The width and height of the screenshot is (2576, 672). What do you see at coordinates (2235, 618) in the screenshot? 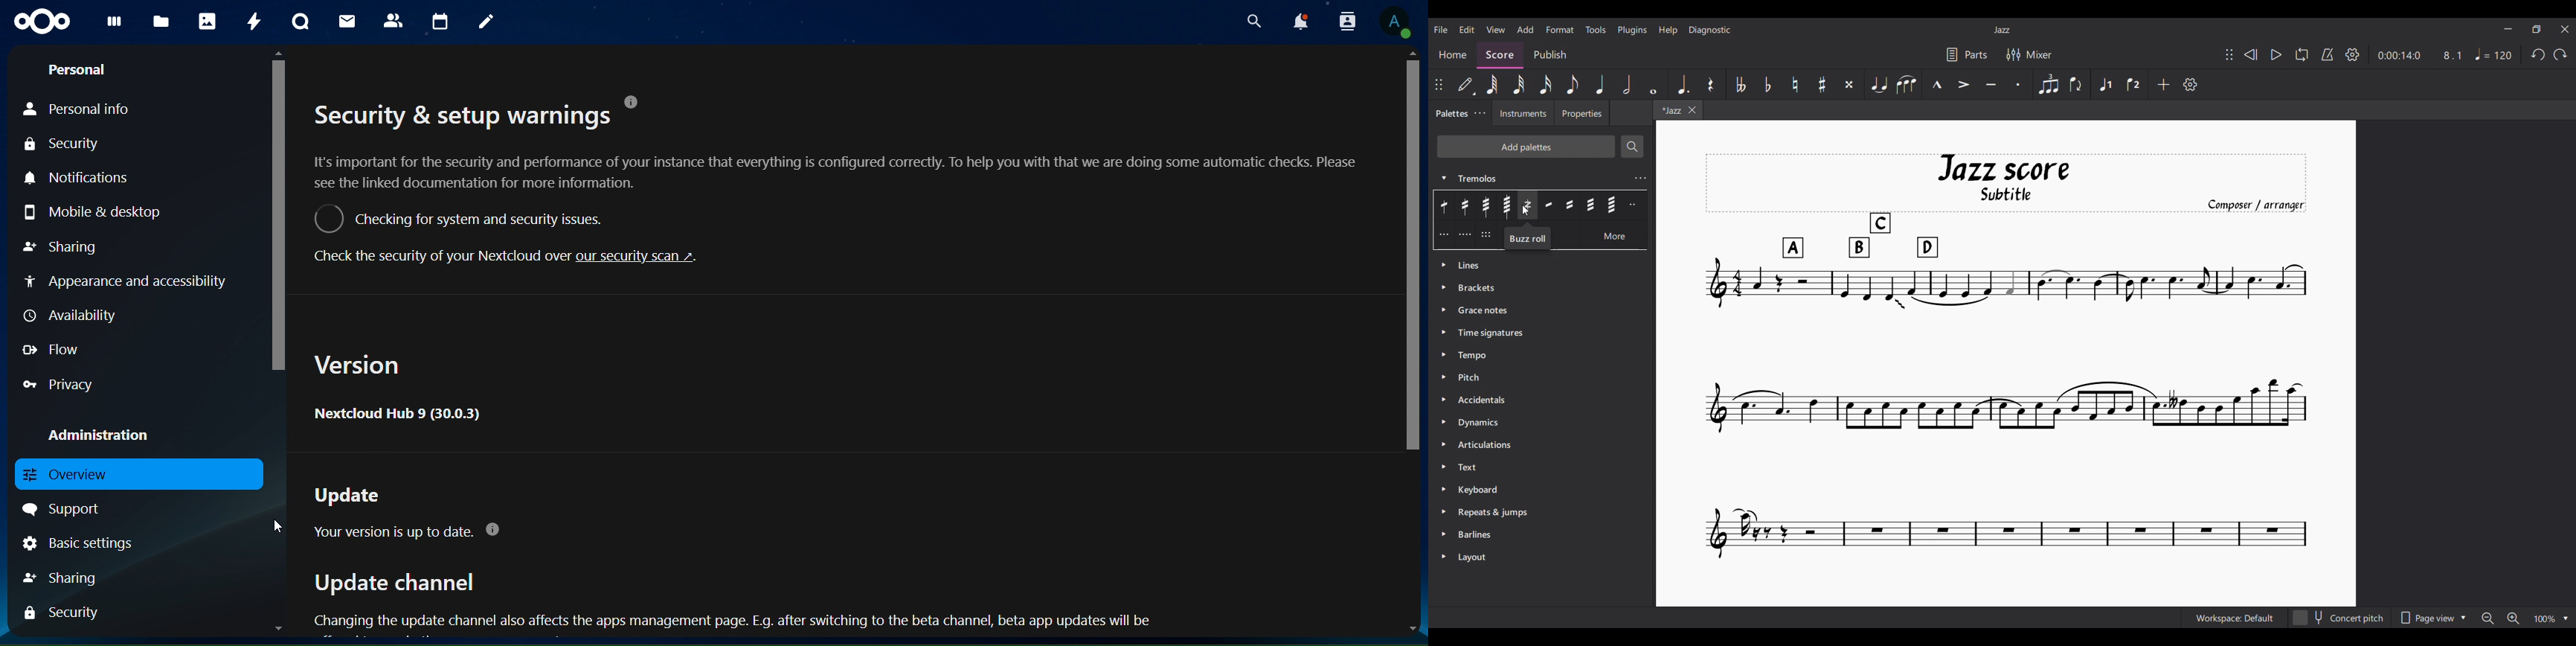
I see `Workspace: Default` at bounding box center [2235, 618].